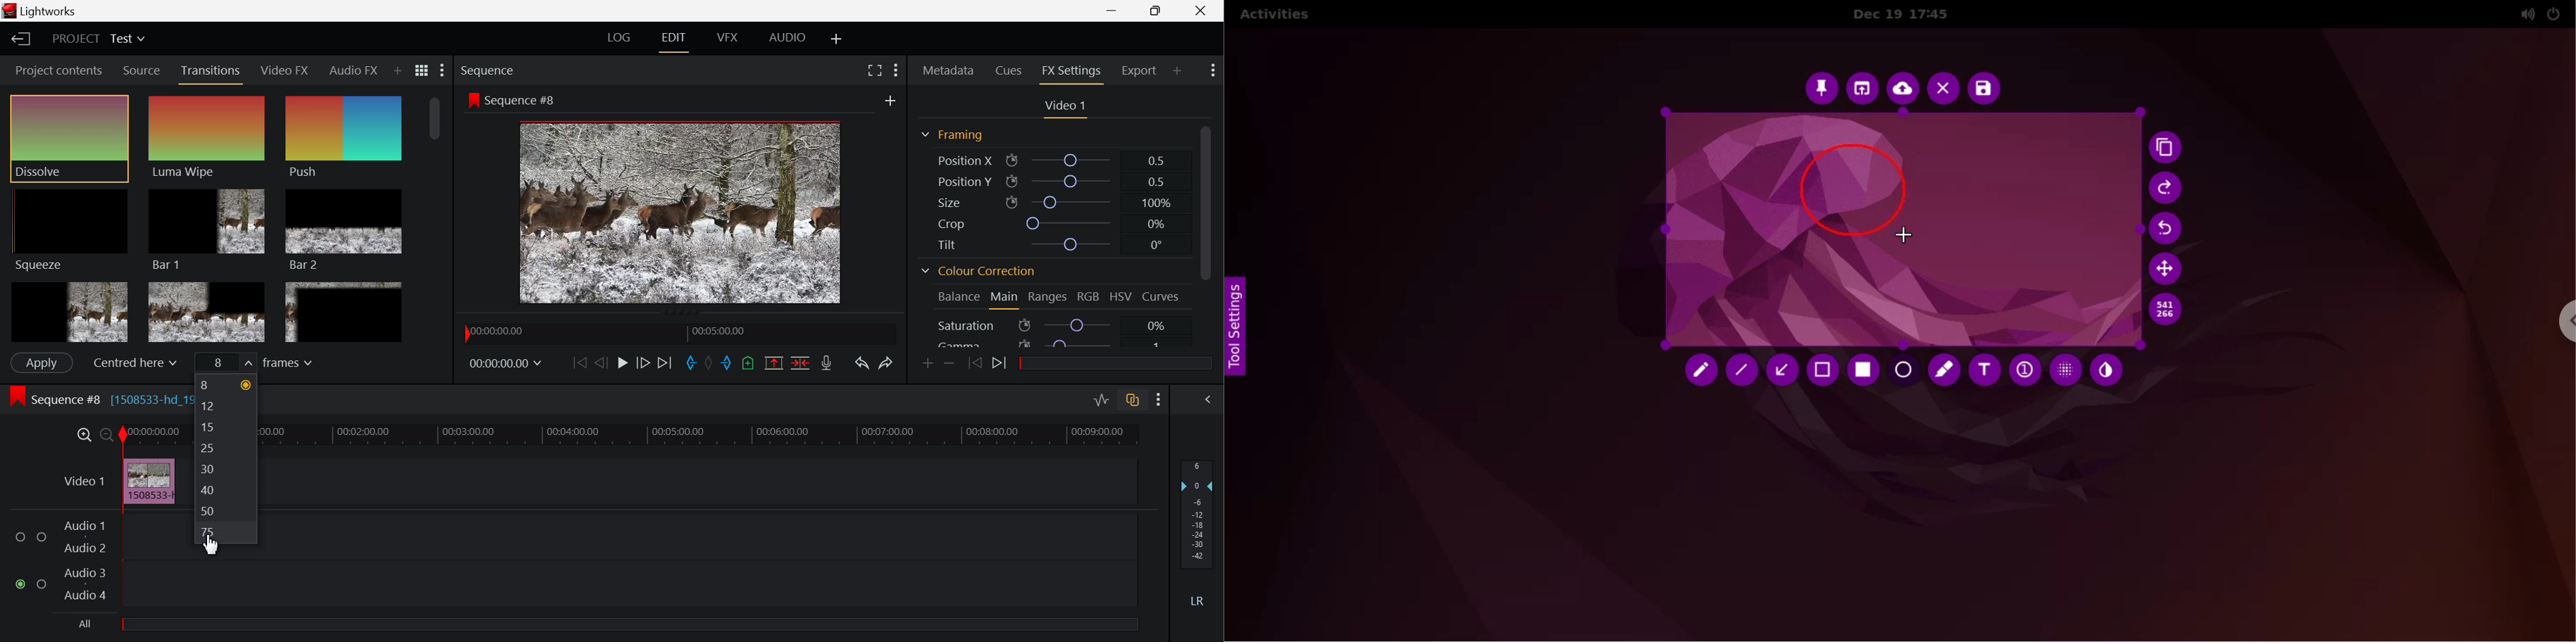 The height and width of the screenshot is (644, 2576). I want to click on Audio FX, so click(353, 68).